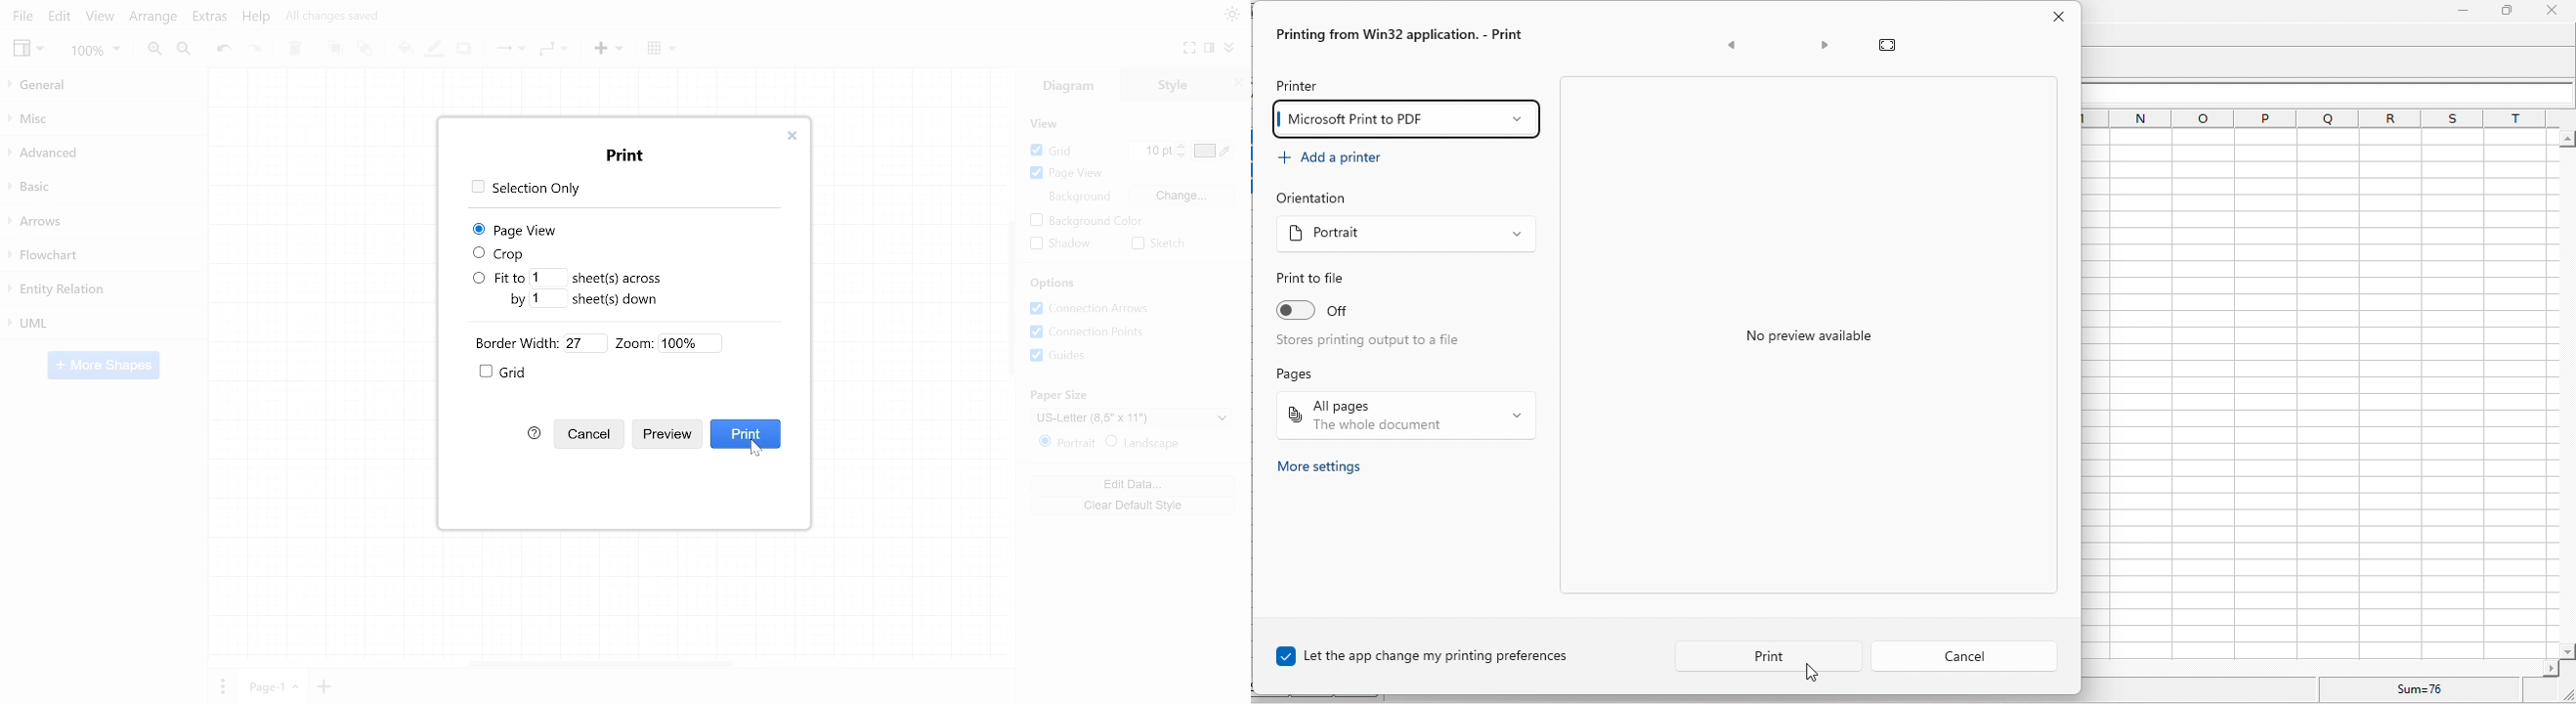 The image size is (2576, 728). I want to click on Sketch, so click(1162, 245).